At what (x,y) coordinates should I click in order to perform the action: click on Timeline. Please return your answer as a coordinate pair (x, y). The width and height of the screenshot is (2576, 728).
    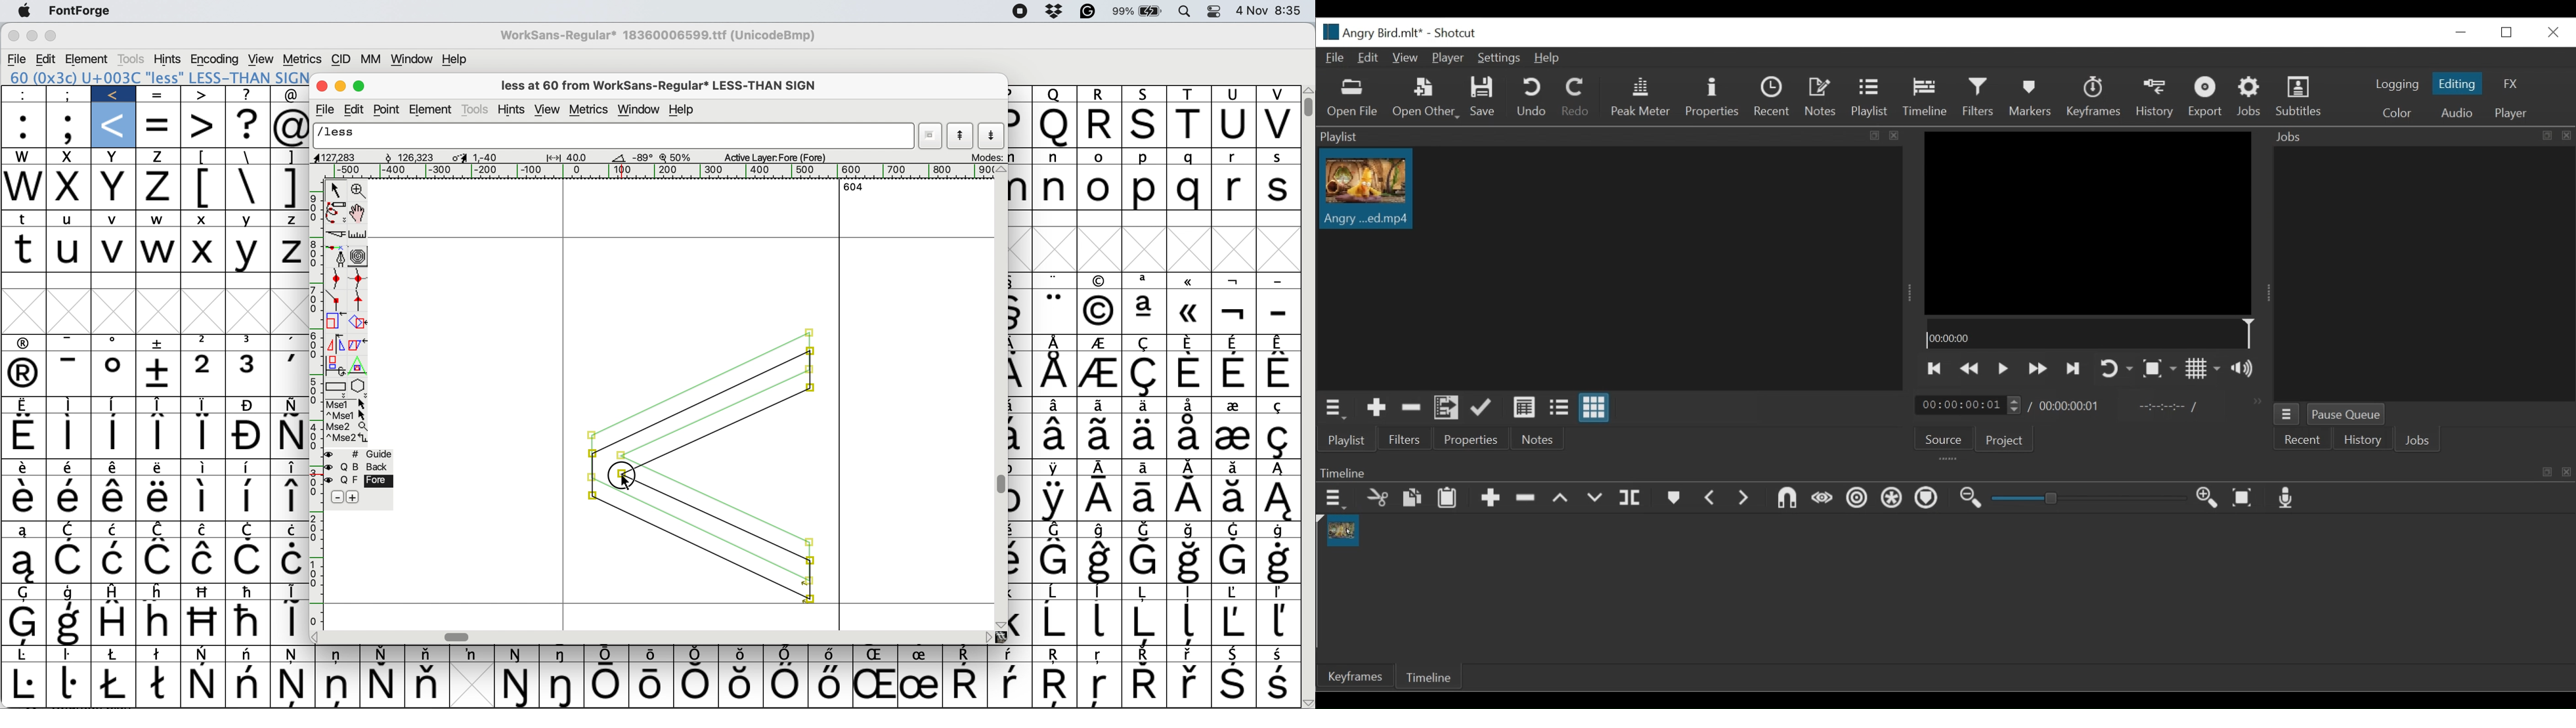
    Looking at the image, I should click on (2089, 333).